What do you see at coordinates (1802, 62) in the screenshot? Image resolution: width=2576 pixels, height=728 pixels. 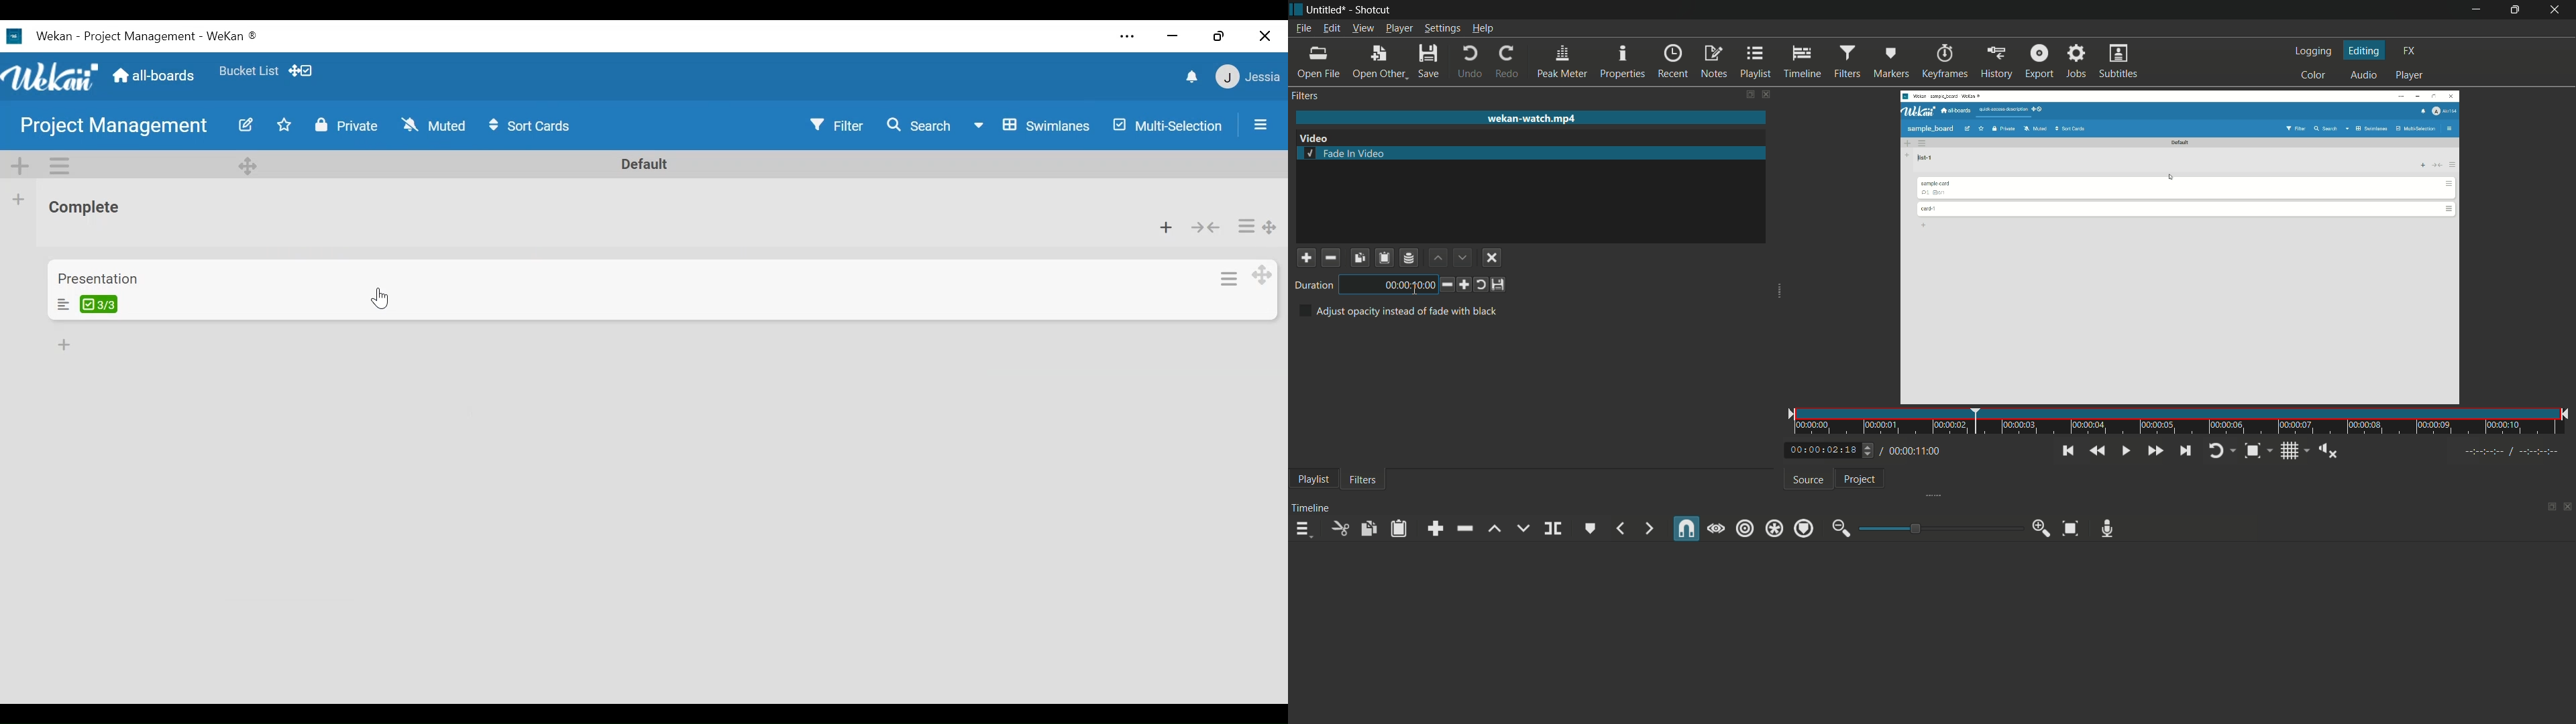 I see `timeline` at bounding box center [1802, 62].